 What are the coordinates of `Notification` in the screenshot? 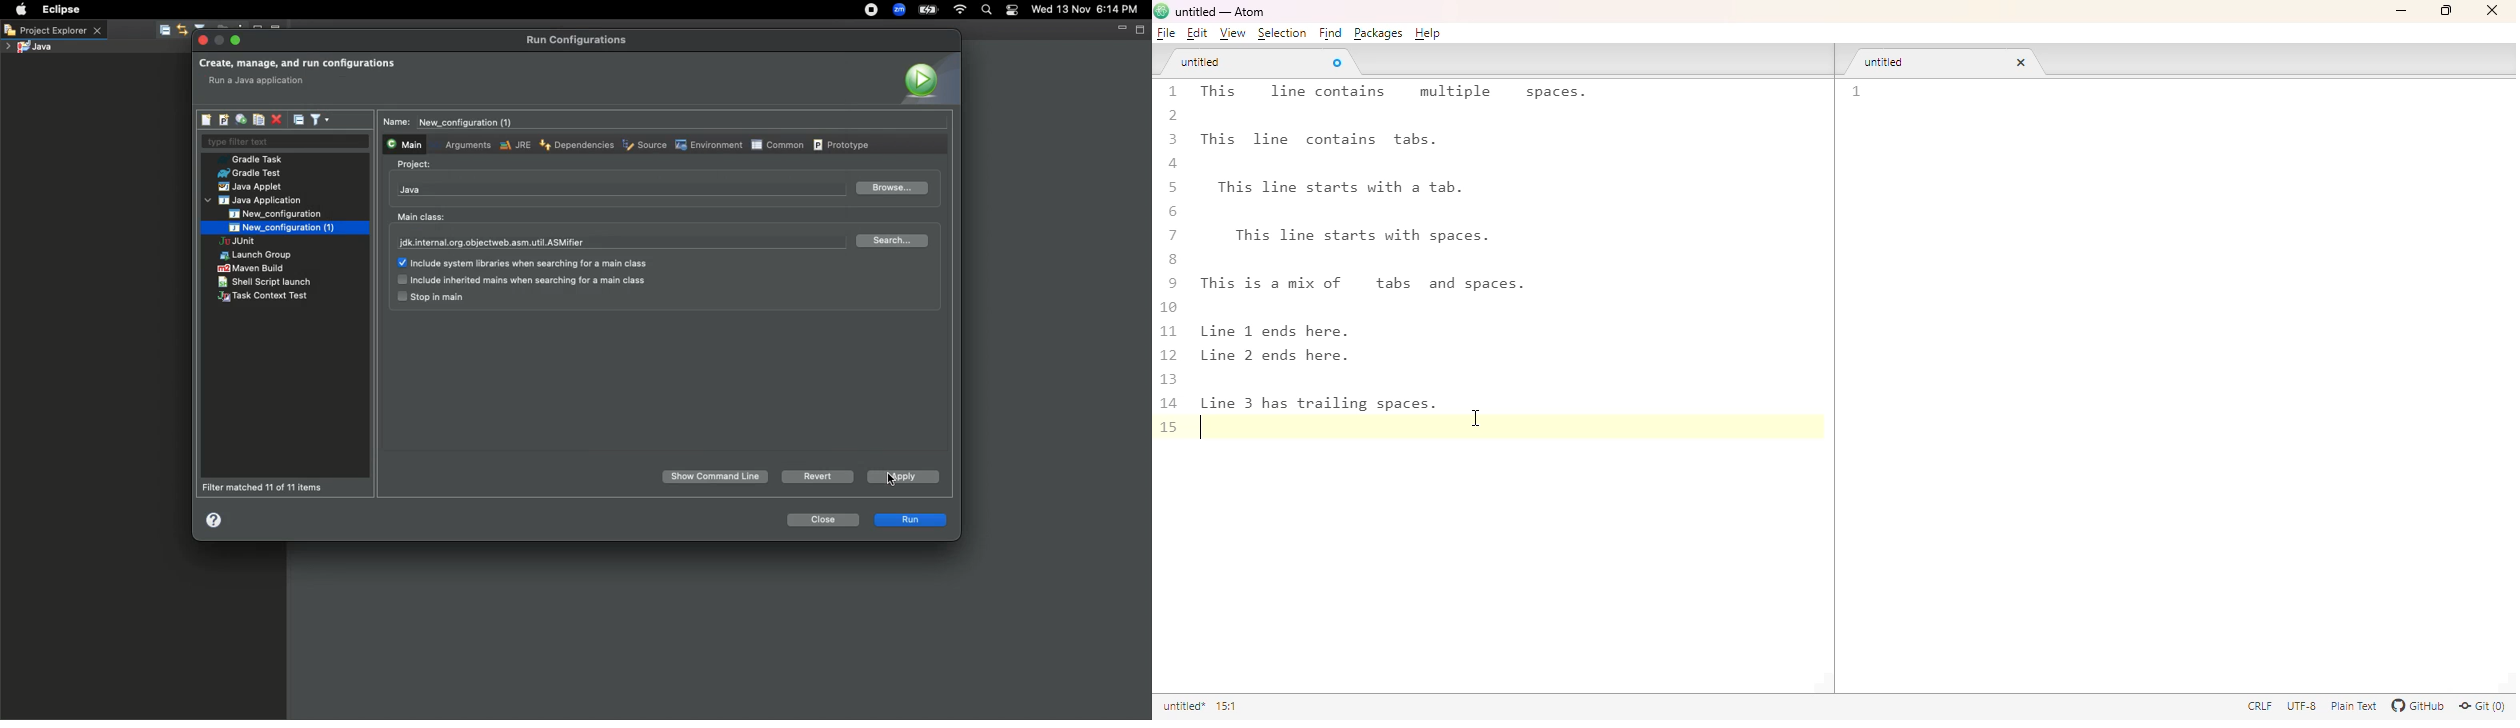 It's located at (1013, 10).